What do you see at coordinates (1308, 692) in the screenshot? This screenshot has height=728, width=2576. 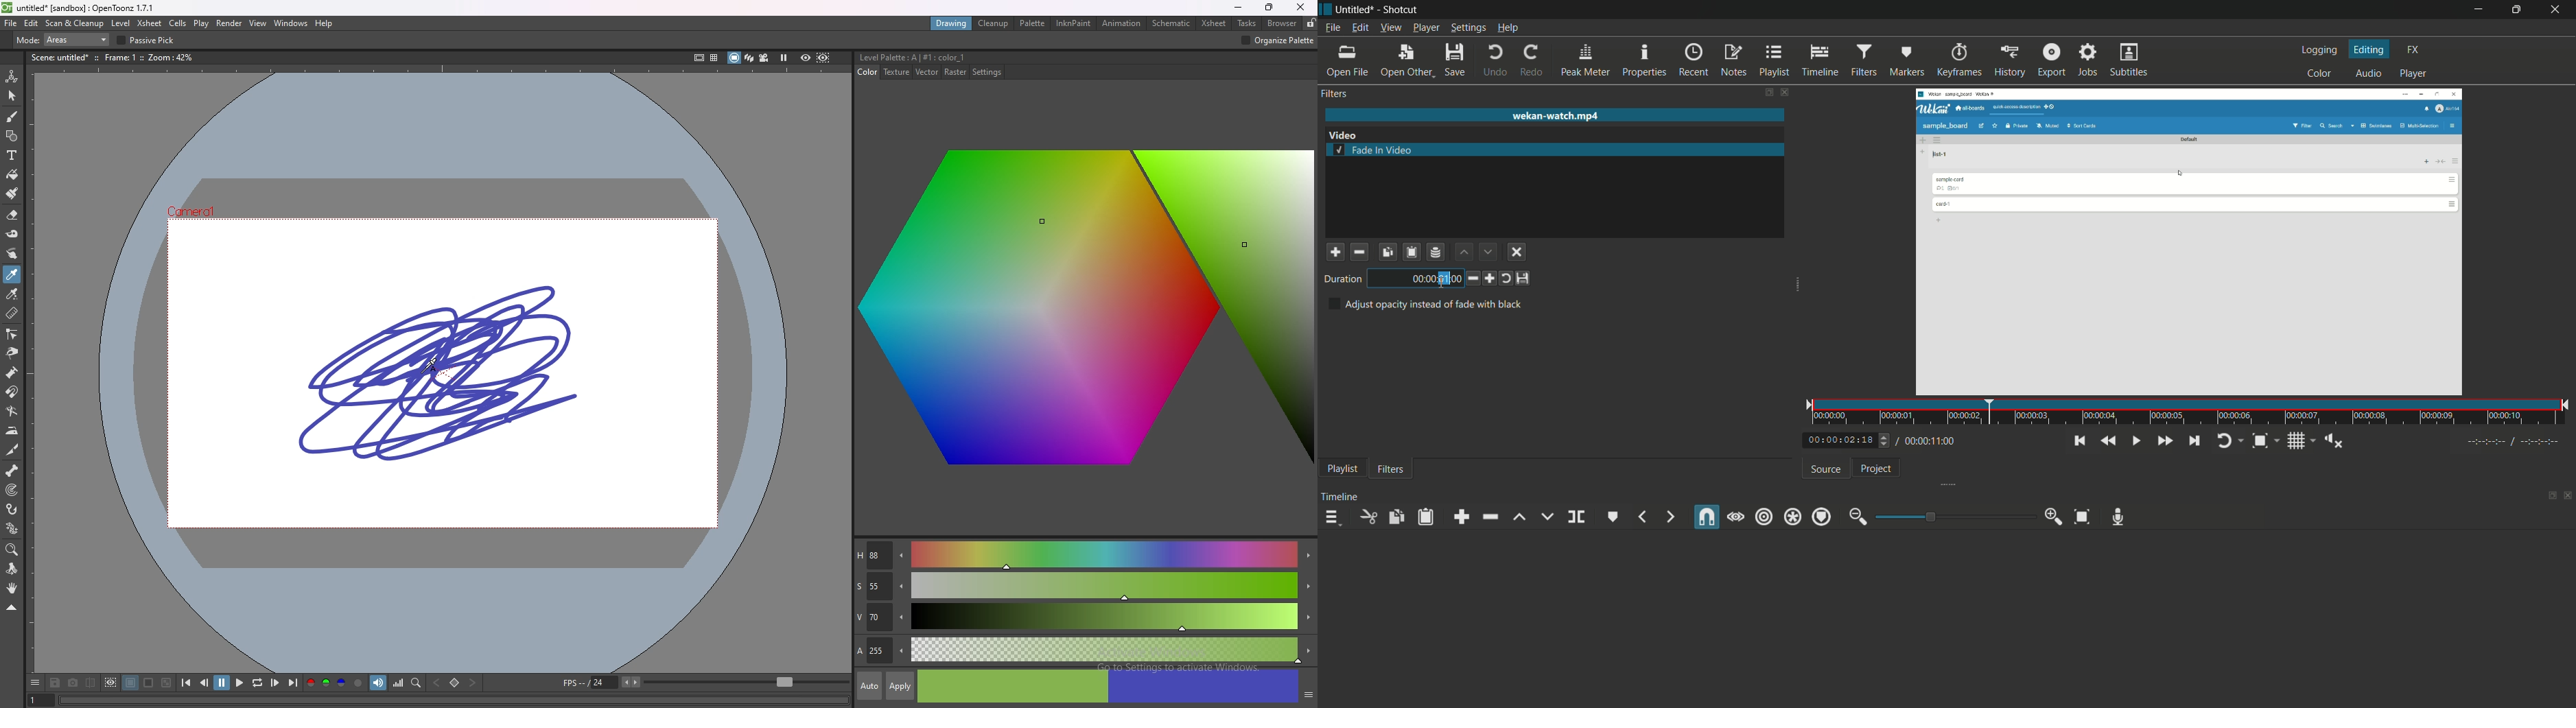 I see `show or hide parts of the color page` at bounding box center [1308, 692].